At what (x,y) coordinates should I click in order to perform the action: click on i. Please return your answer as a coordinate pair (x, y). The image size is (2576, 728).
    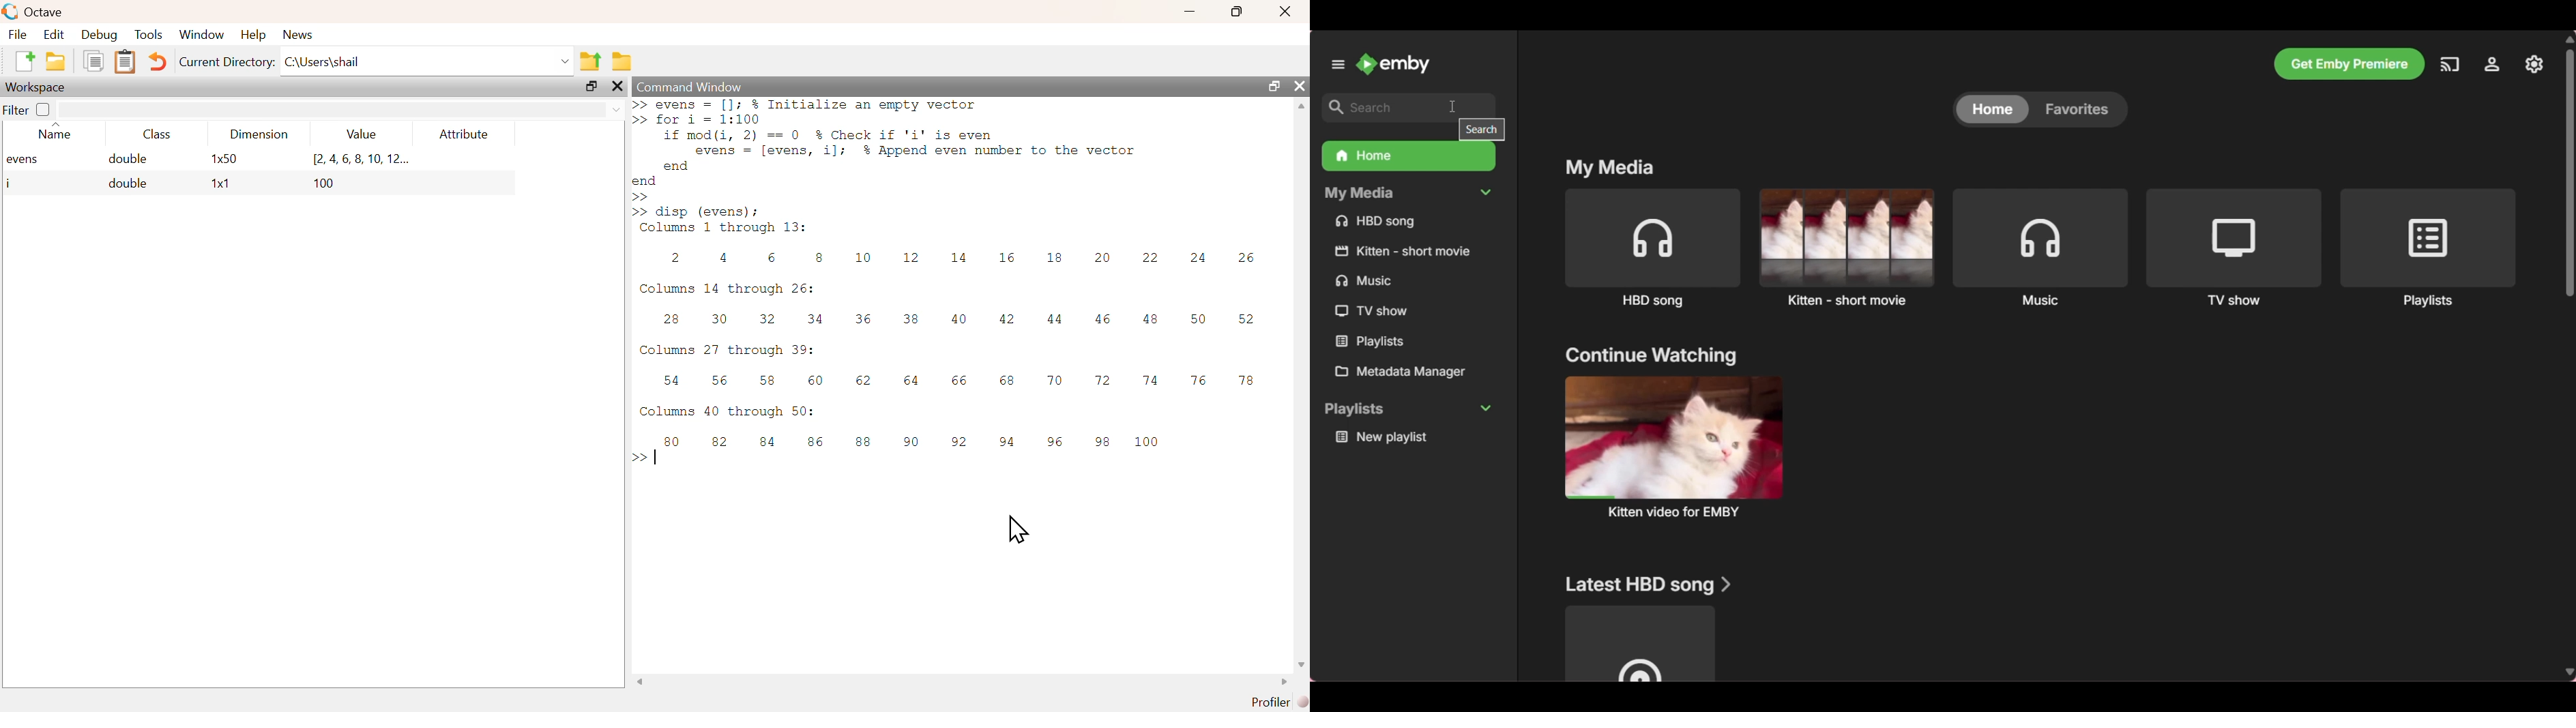
    Looking at the image, I should click on (10, 183).